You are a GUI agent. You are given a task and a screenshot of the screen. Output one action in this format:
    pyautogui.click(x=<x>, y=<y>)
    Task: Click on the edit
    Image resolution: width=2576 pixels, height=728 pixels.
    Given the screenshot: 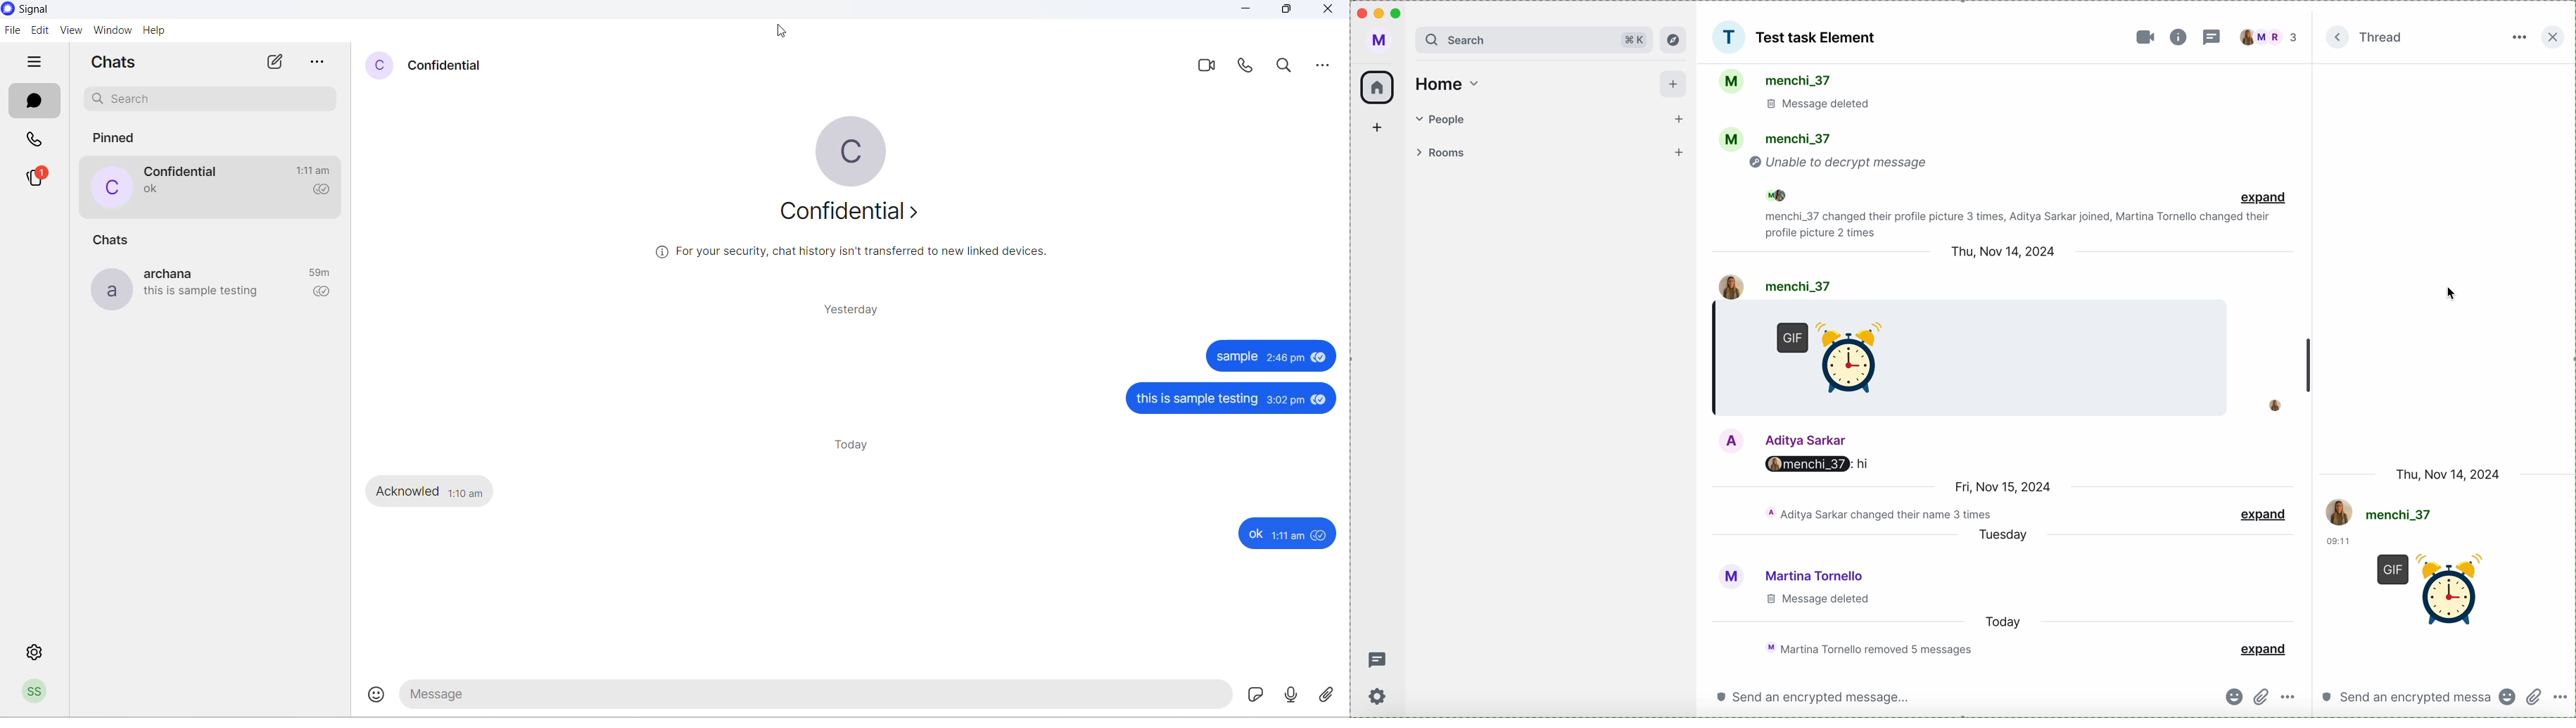 What is the action you would take?
    pyautogui.click(x=39, y=31)
    